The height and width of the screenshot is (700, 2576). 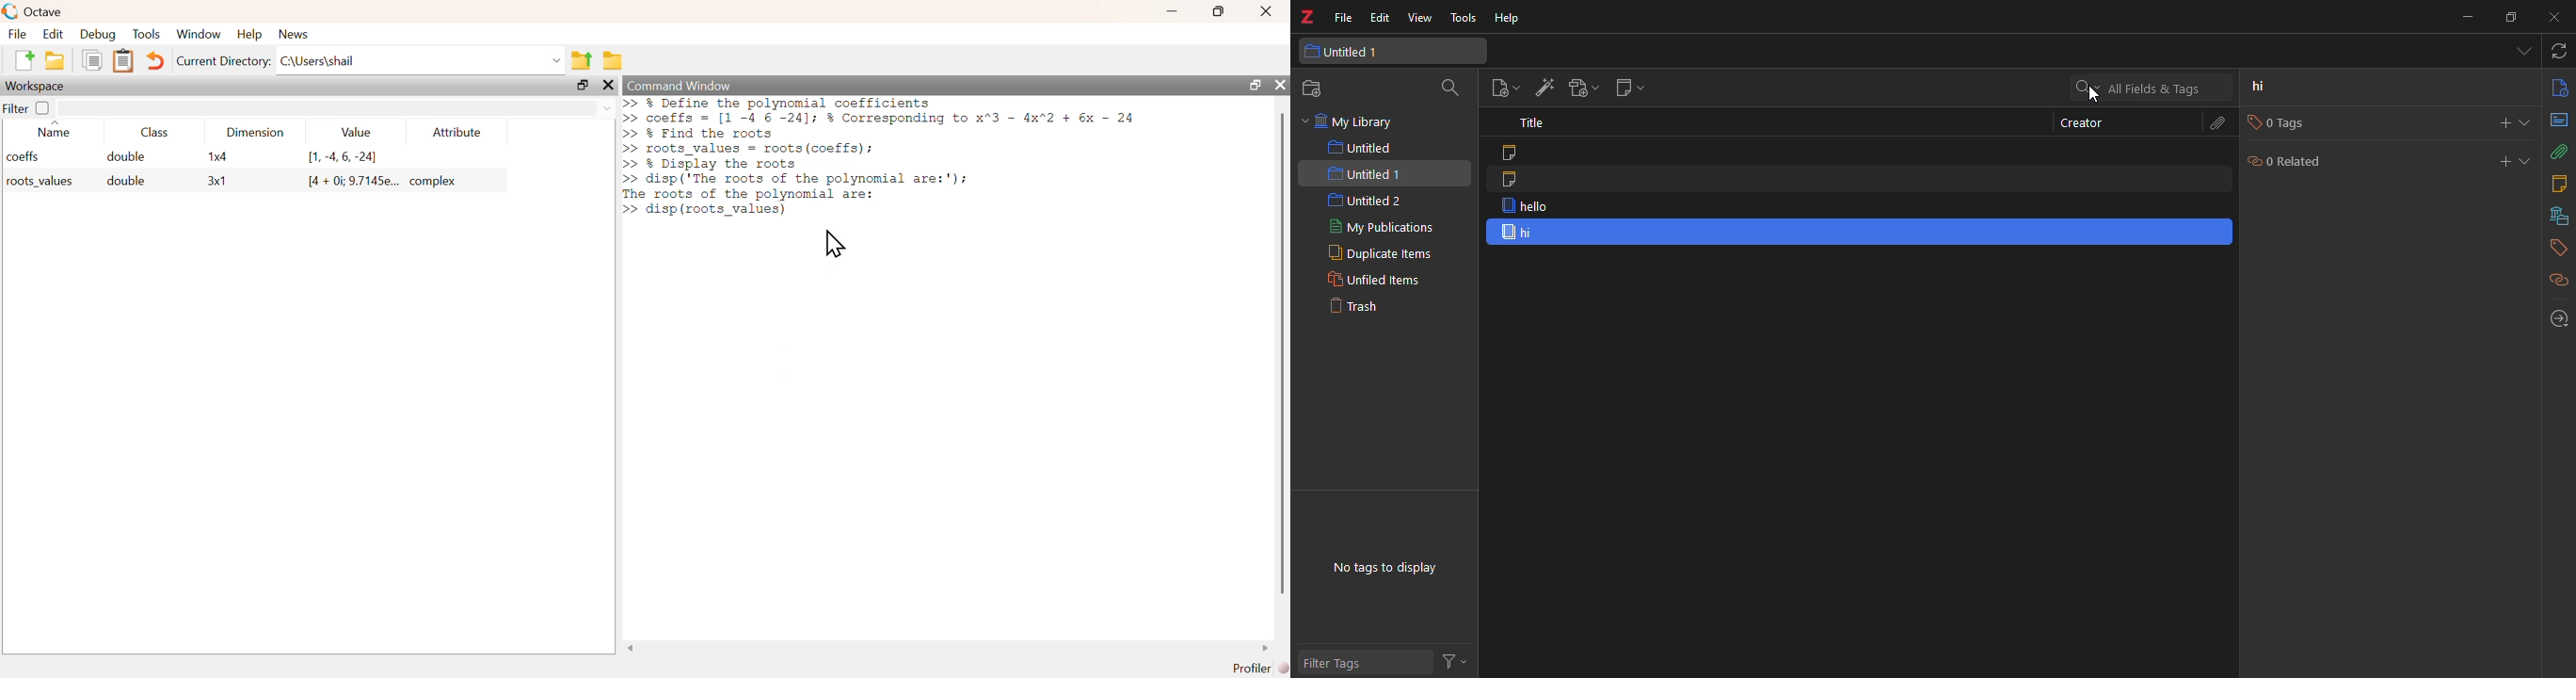 What do you see at coordinates (37, 85) in the screenshot?
I see `Workspace` at bounding box center [37, 85].